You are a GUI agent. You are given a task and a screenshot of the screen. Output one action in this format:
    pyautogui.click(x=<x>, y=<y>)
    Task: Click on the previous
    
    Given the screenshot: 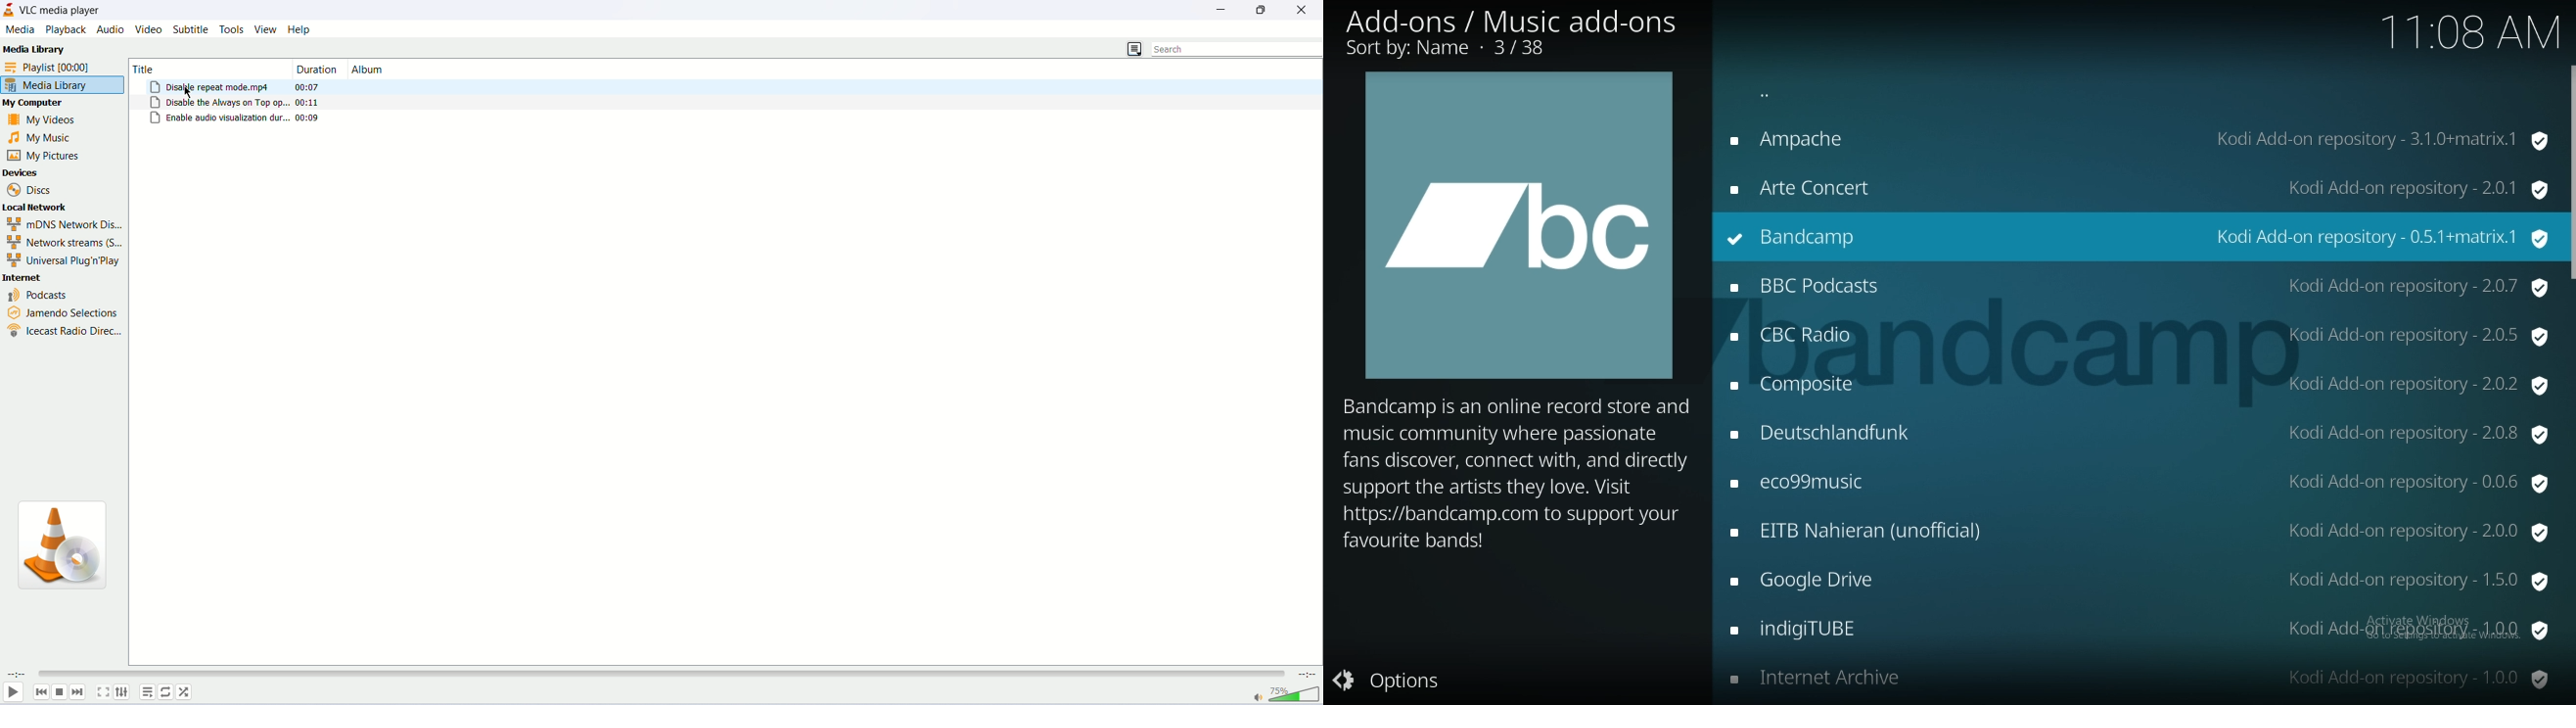 What is the action you would take?
    pyautogui.click(x=41, y=692)
    